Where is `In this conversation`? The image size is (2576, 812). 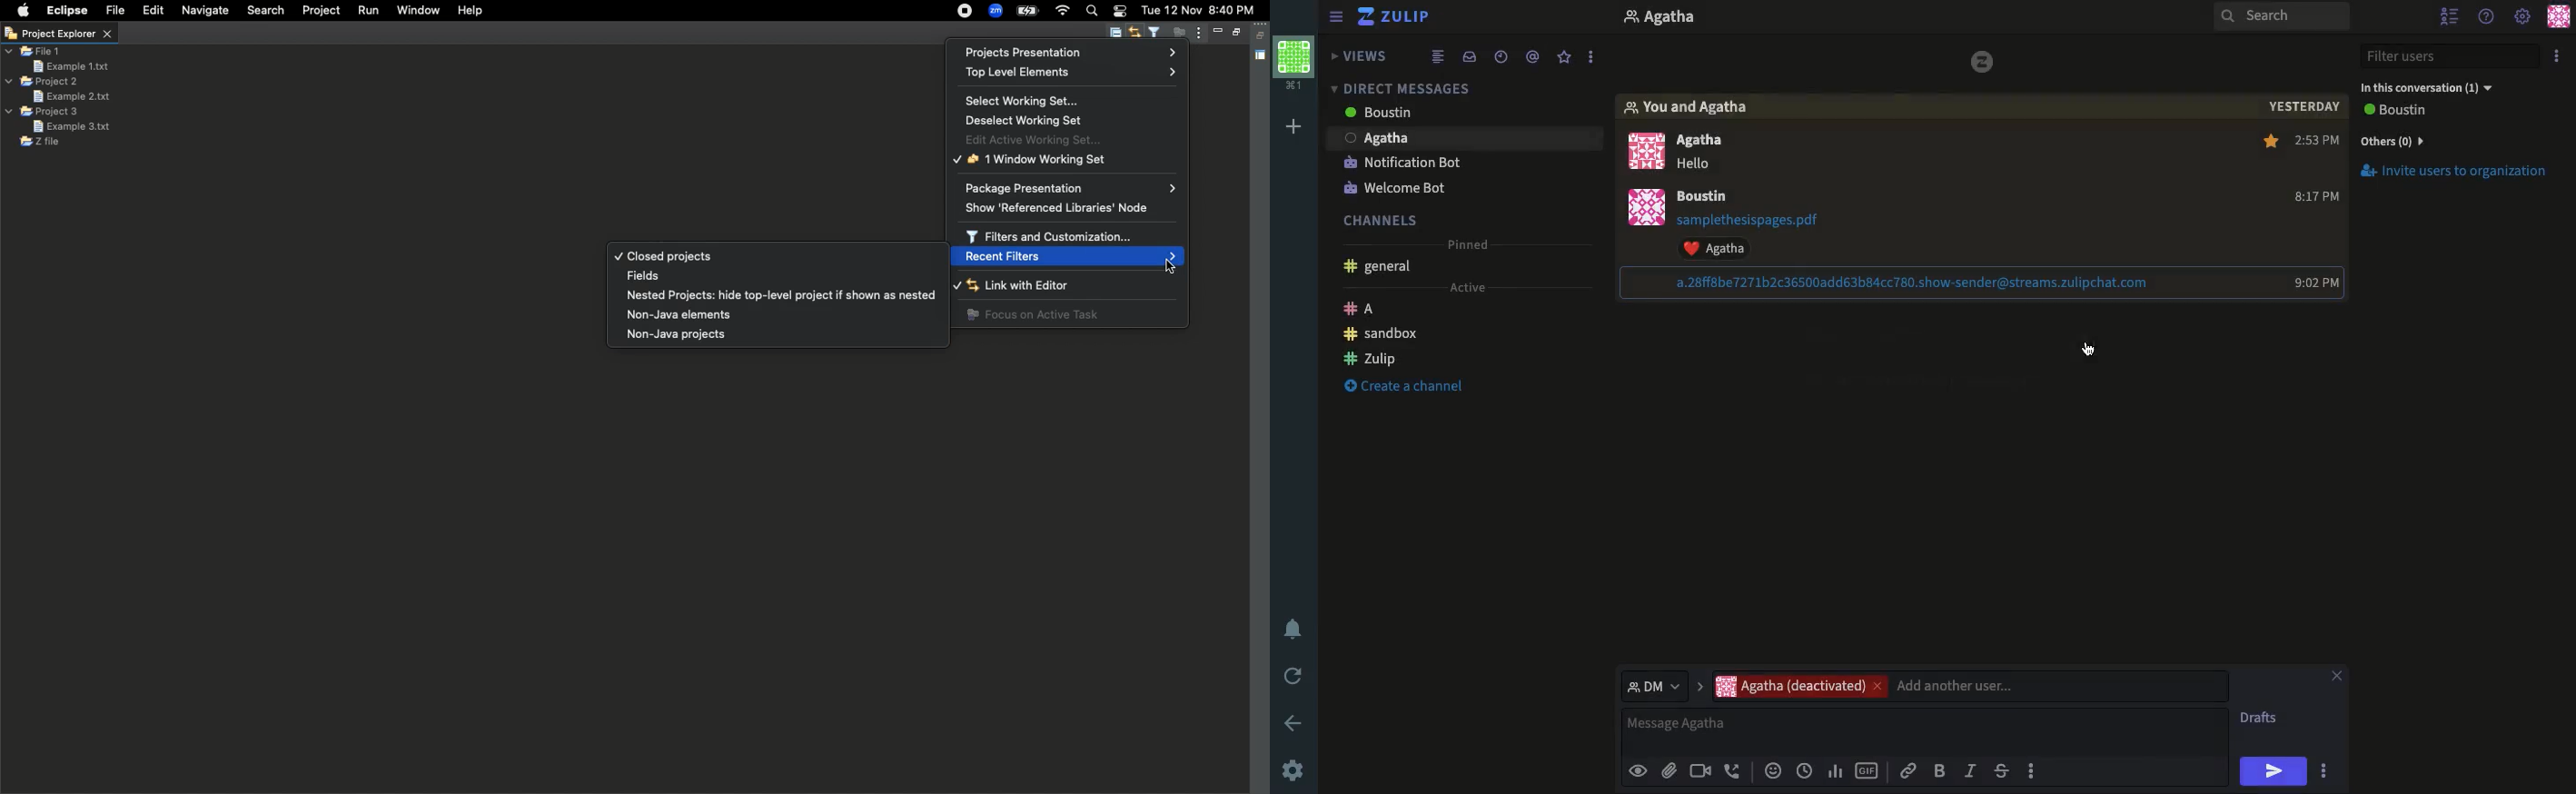
In this conversation is located at coordinates (2426, 88).